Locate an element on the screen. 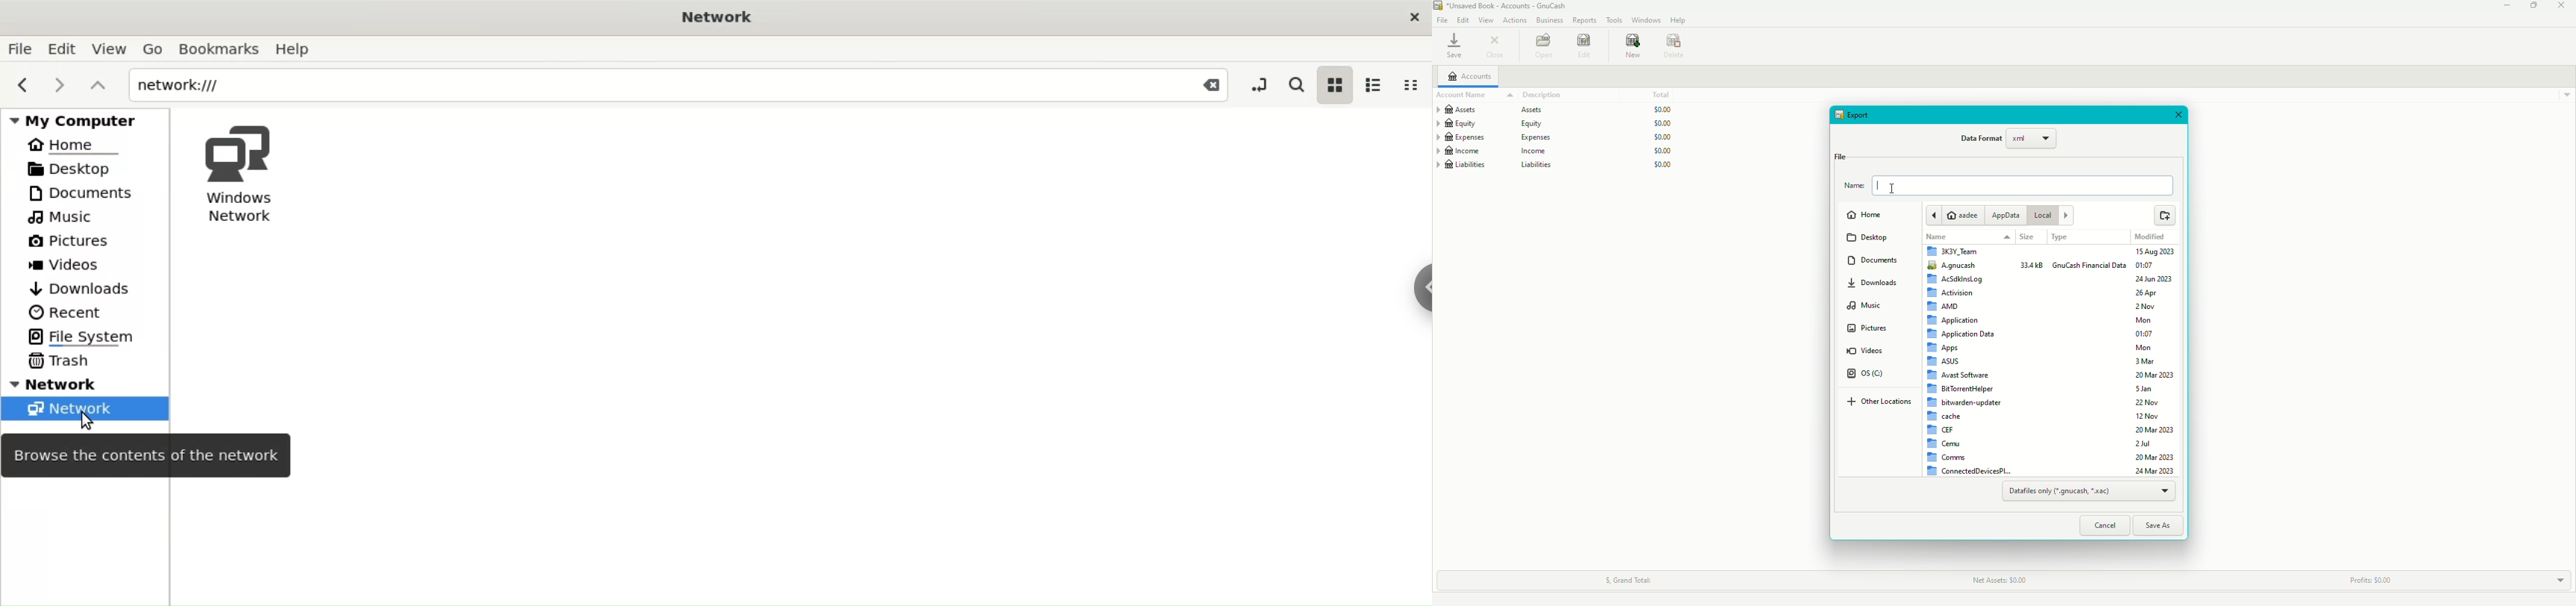  aadee is located at coordinates (1956, 214).